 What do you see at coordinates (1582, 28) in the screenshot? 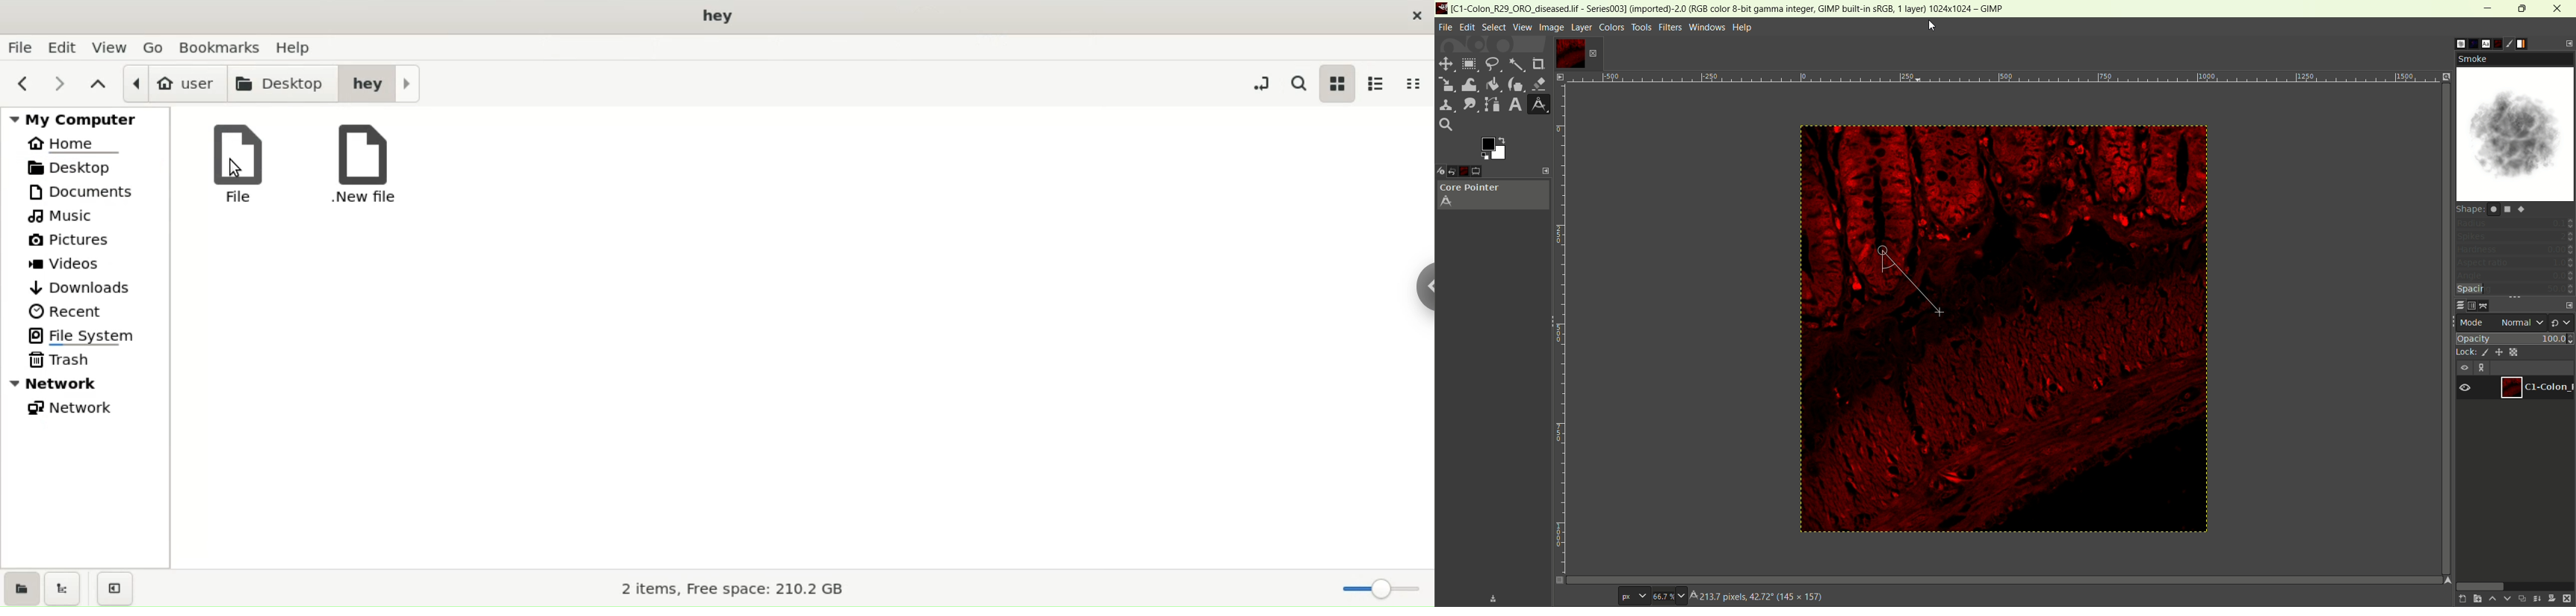
I see `layer` at bounding box center [1582, 28].